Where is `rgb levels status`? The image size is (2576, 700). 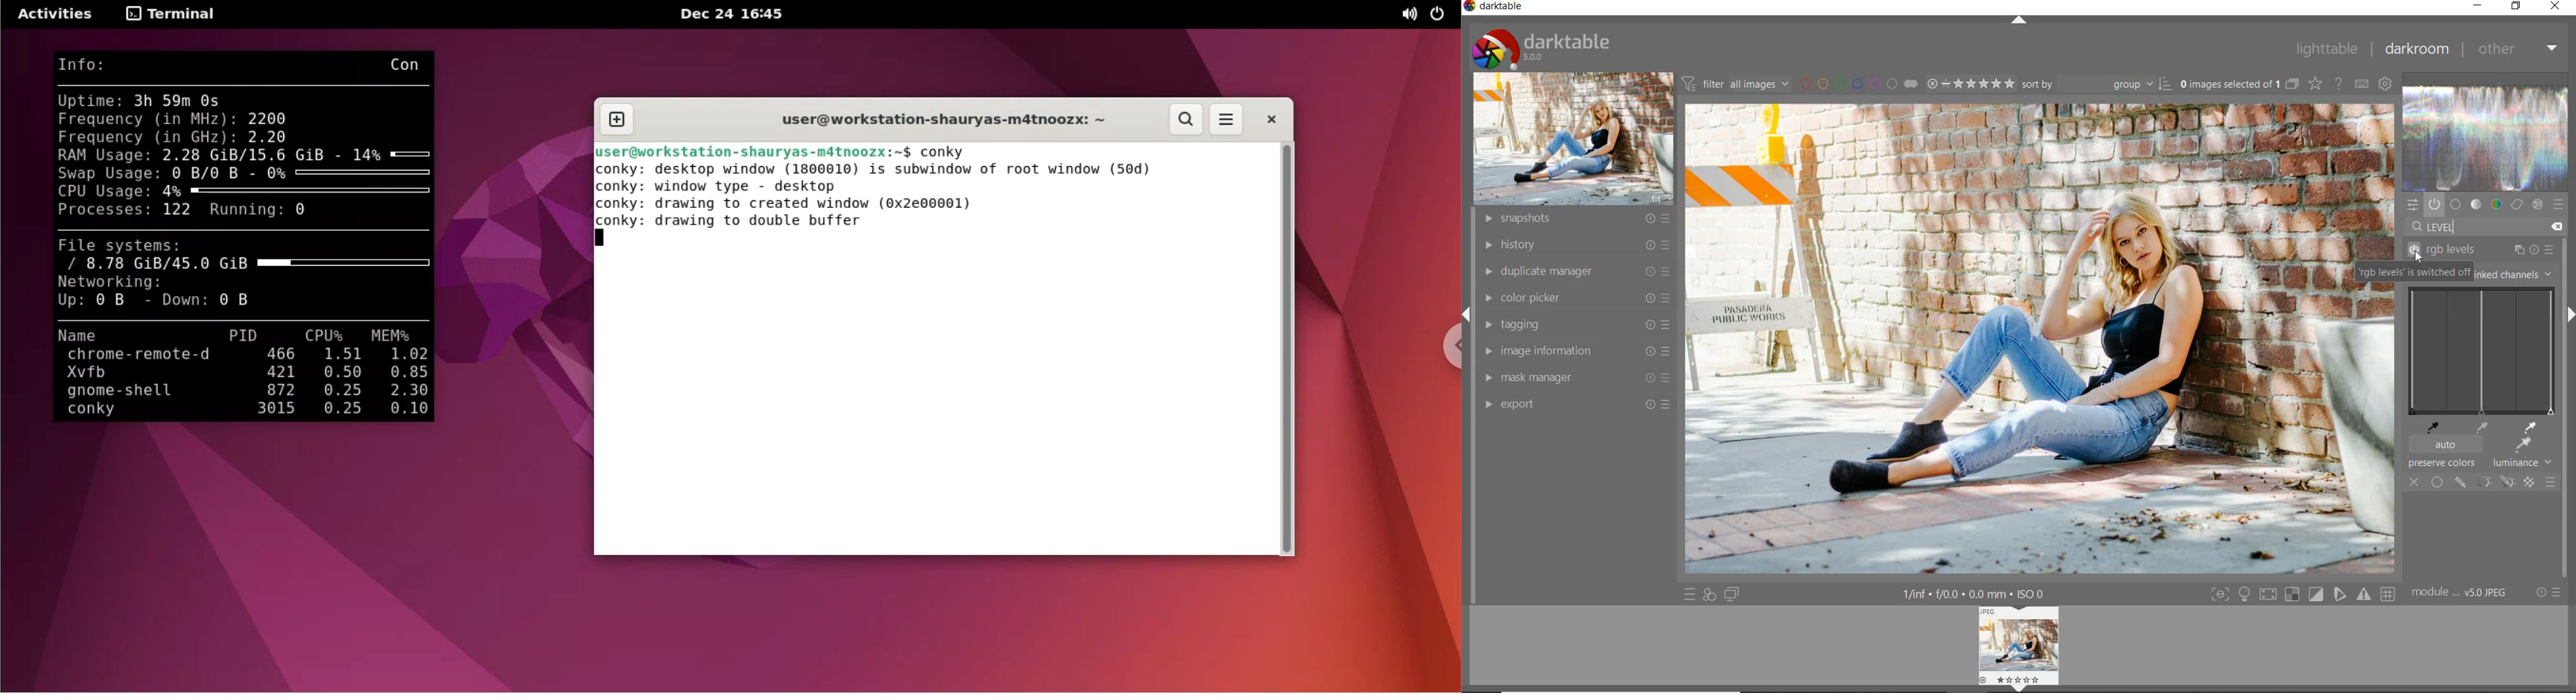 rgb levels status is located at coordinates (2414, 252).